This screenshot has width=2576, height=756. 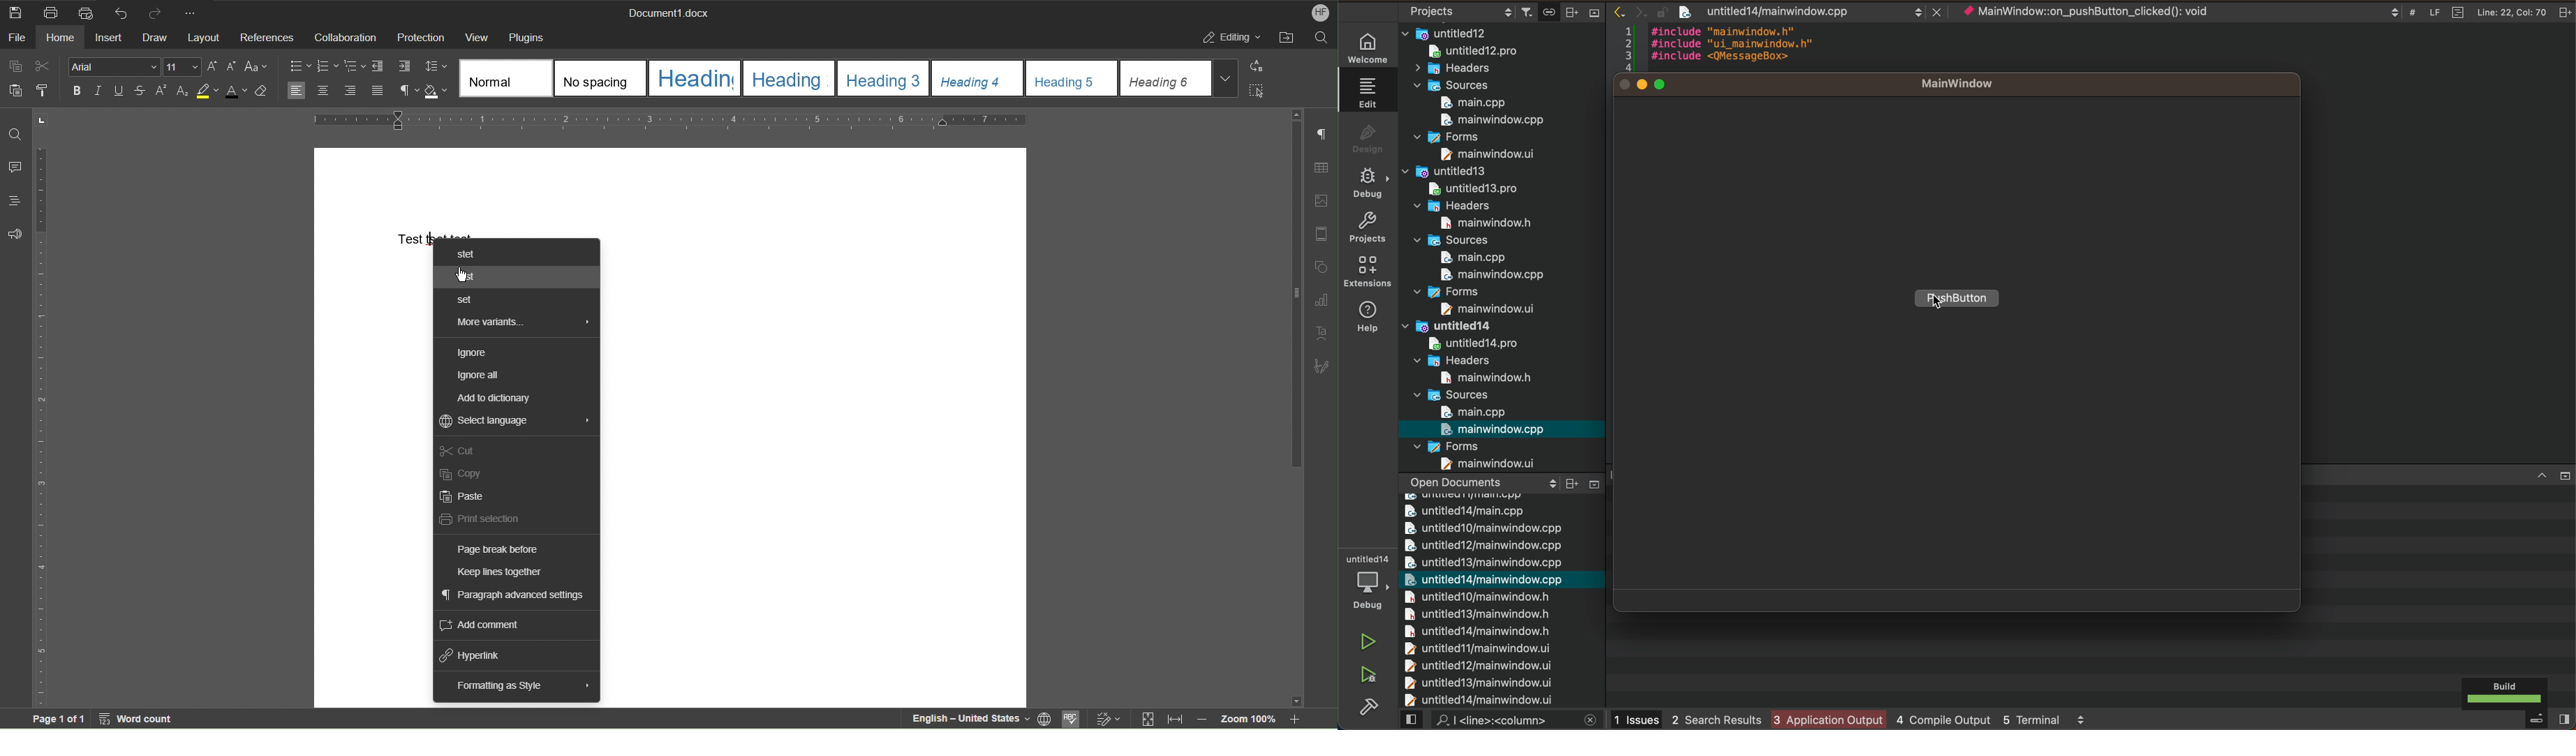 I want to click on main.cpp, so click(x=1465, y=258).